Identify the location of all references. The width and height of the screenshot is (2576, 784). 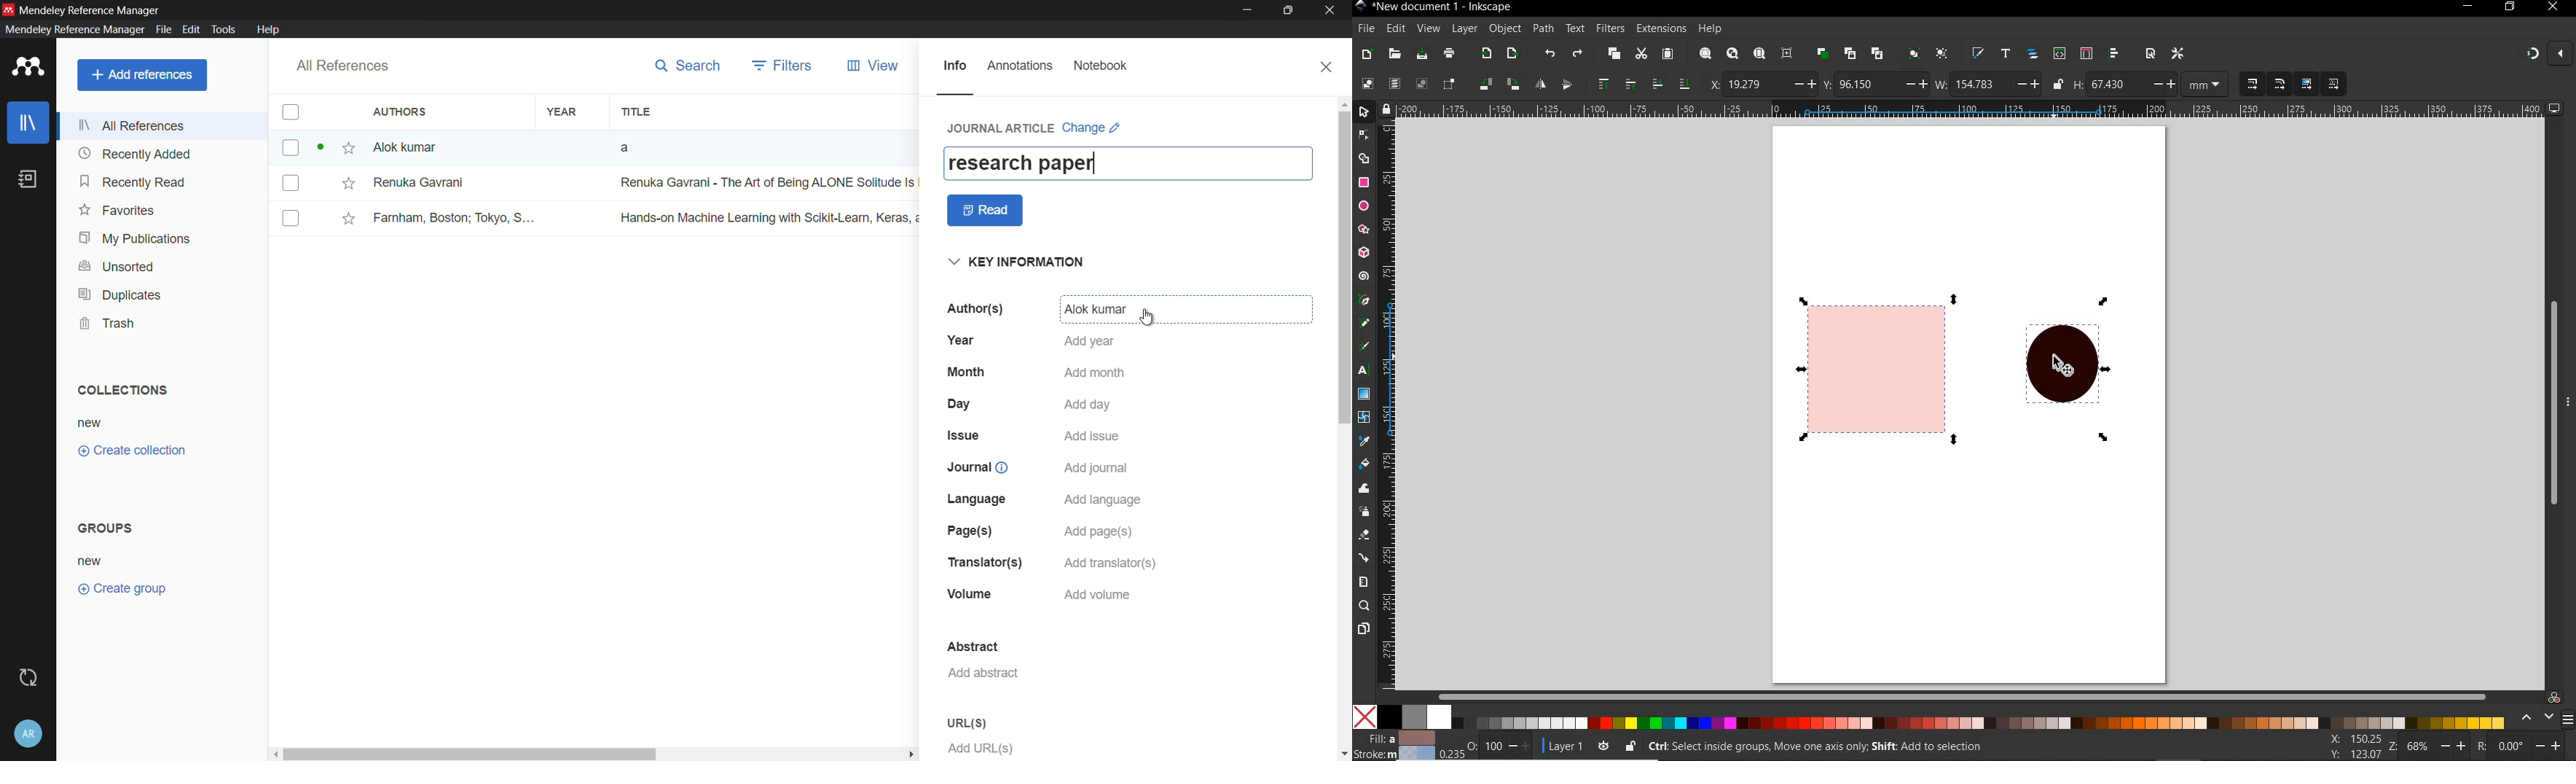
(340, 66).